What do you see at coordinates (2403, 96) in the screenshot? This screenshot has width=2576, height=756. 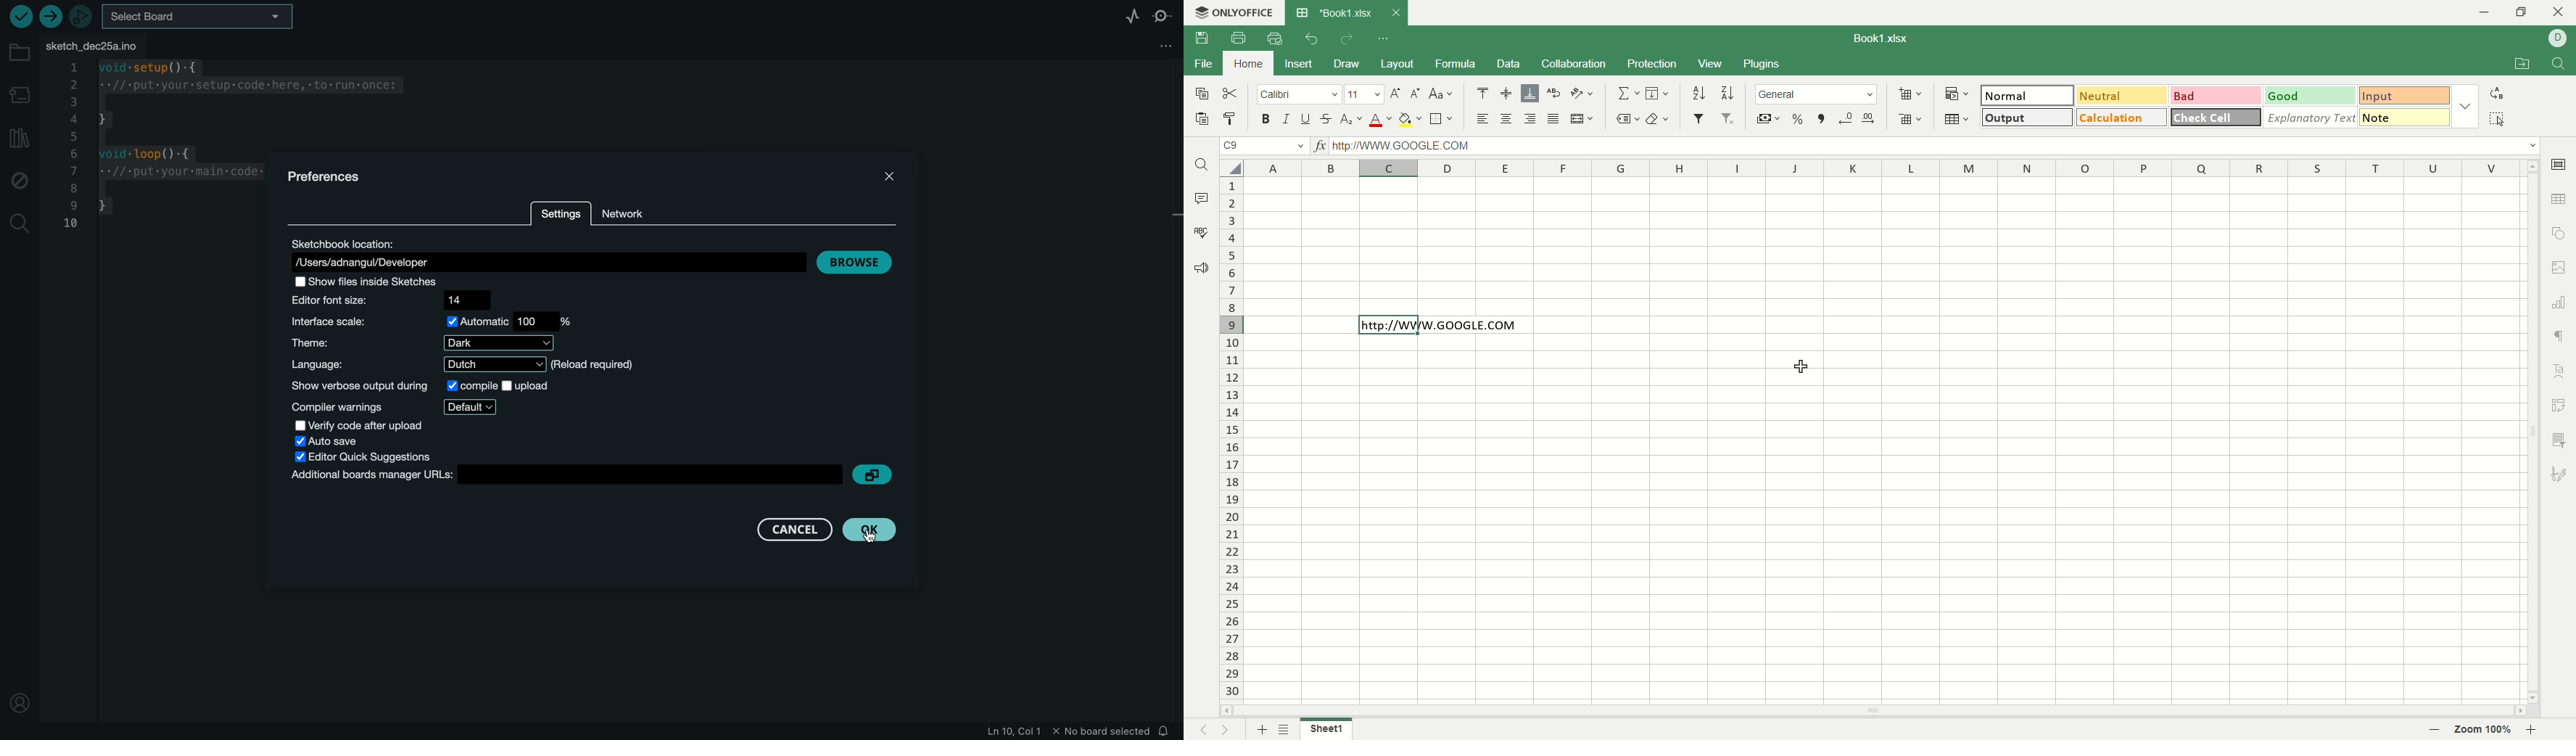 I see `input` at bounding box center [2403, 96].